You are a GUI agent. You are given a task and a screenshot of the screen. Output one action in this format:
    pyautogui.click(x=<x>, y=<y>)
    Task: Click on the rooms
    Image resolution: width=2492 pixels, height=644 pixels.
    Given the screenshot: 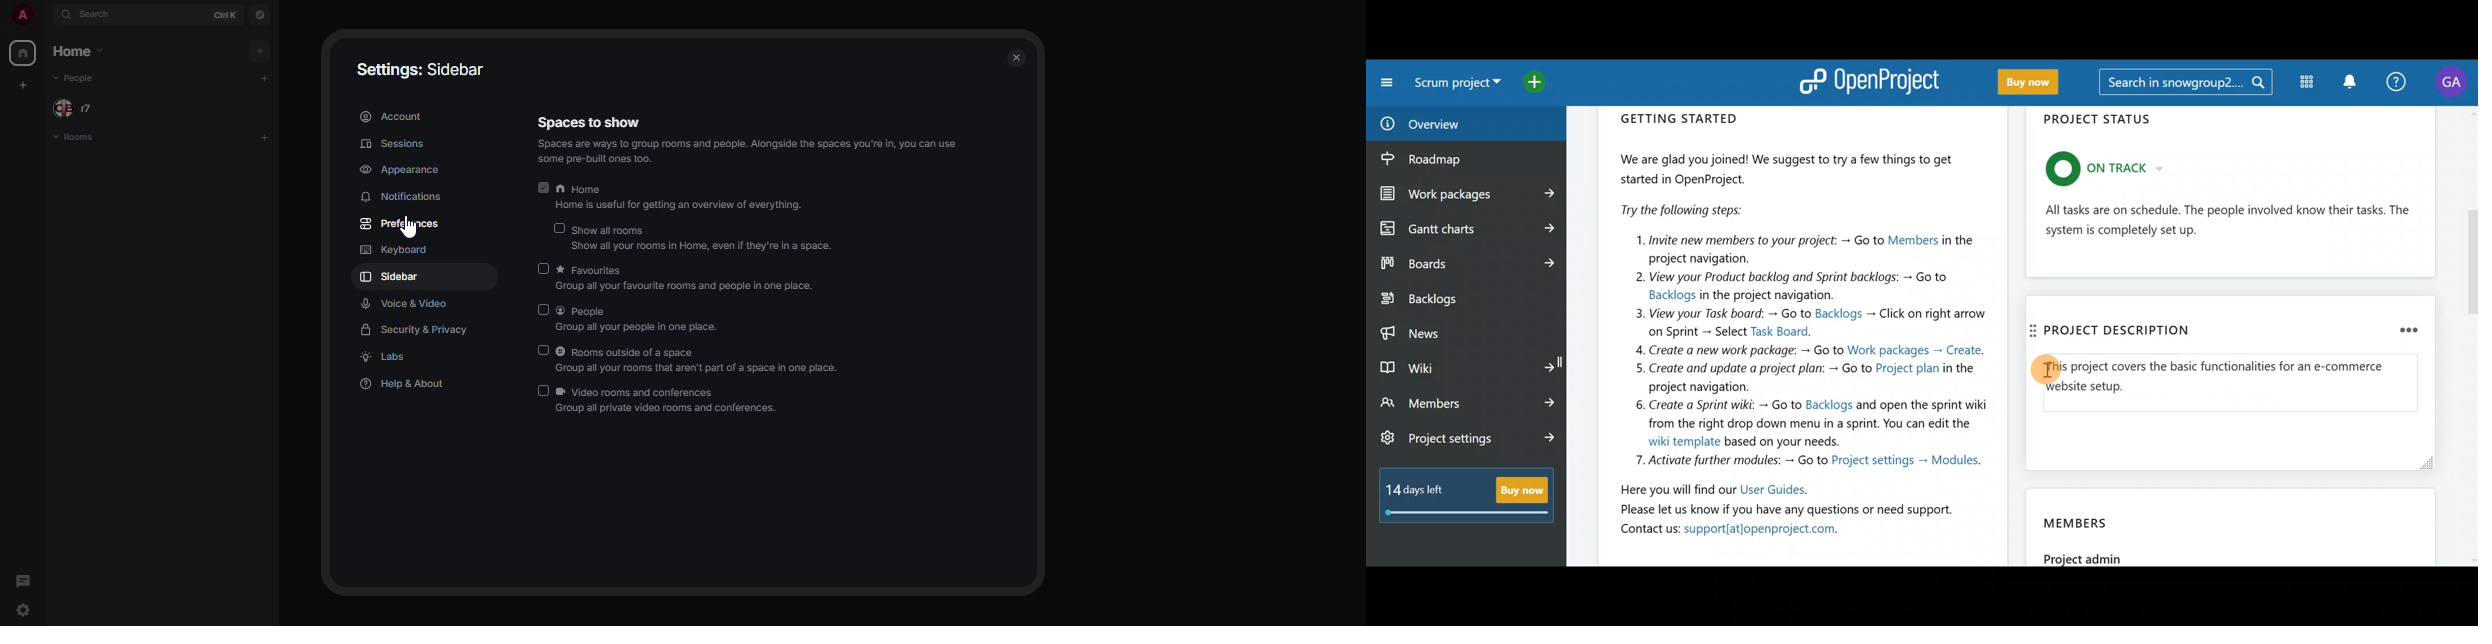 What is the action you would take?
    pyautogui.click(x=82, y=137)
    